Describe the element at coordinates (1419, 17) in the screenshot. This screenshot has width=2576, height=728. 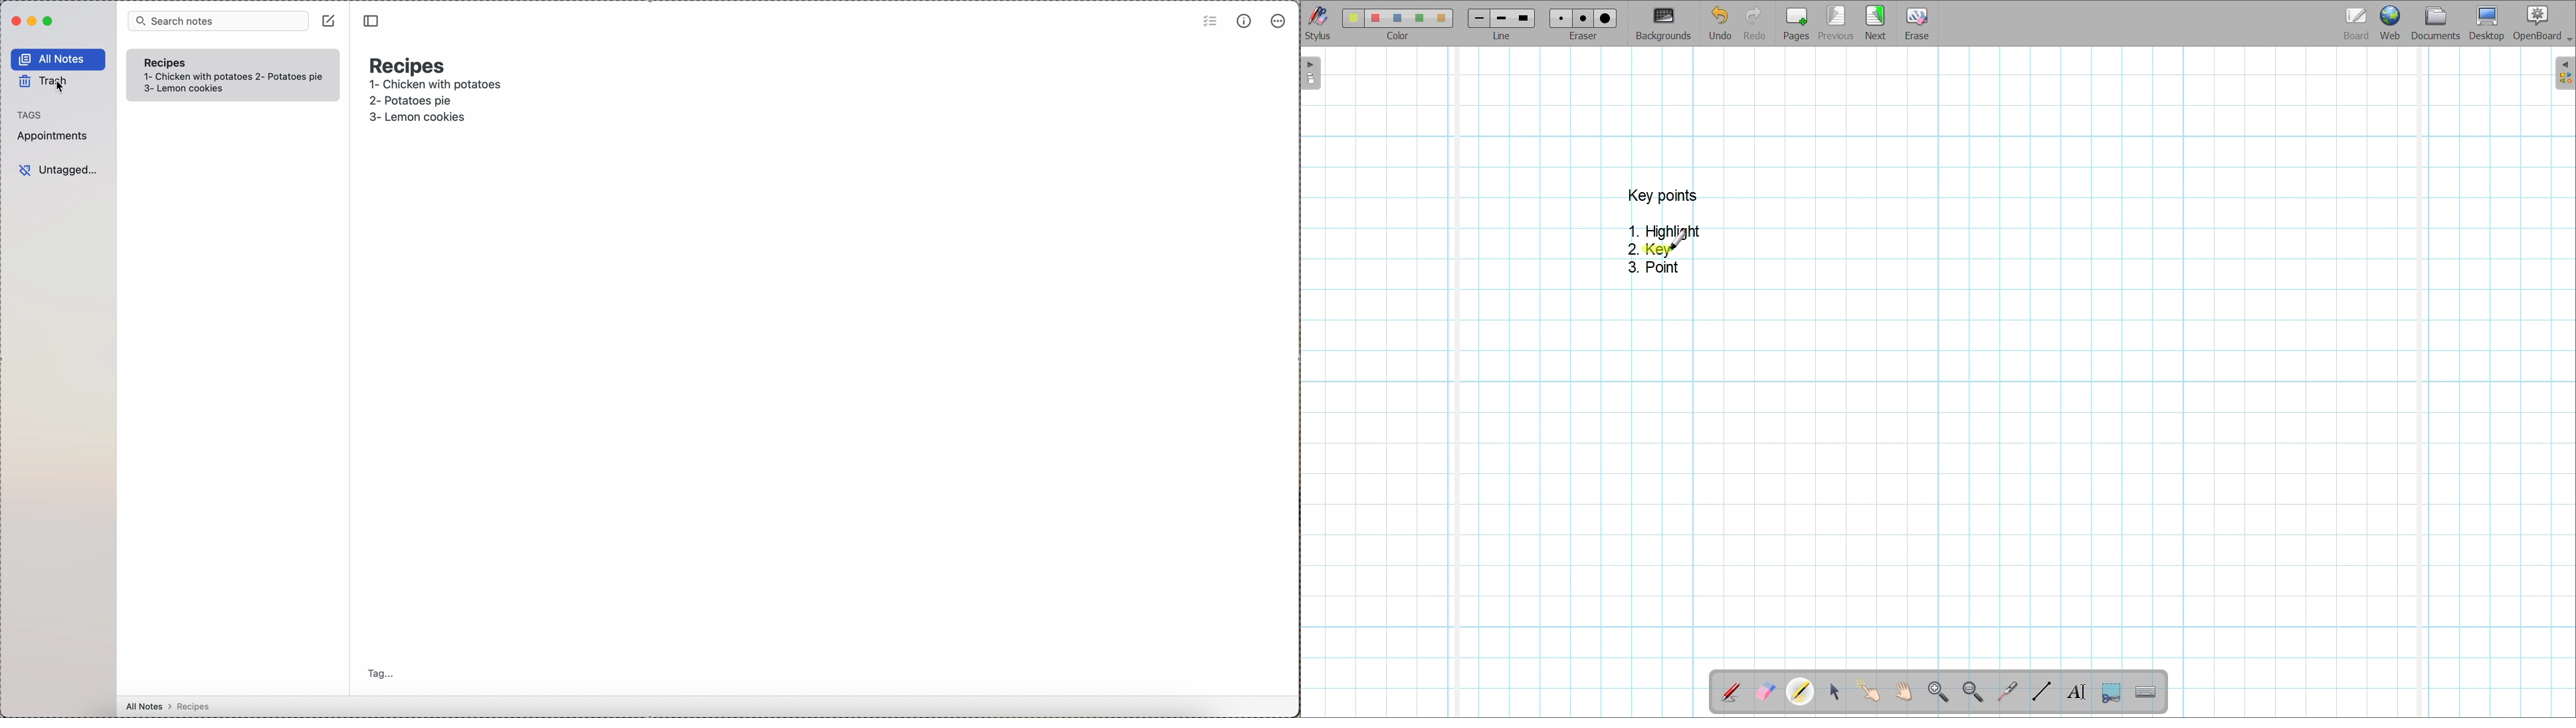
I see `color4` at that location.